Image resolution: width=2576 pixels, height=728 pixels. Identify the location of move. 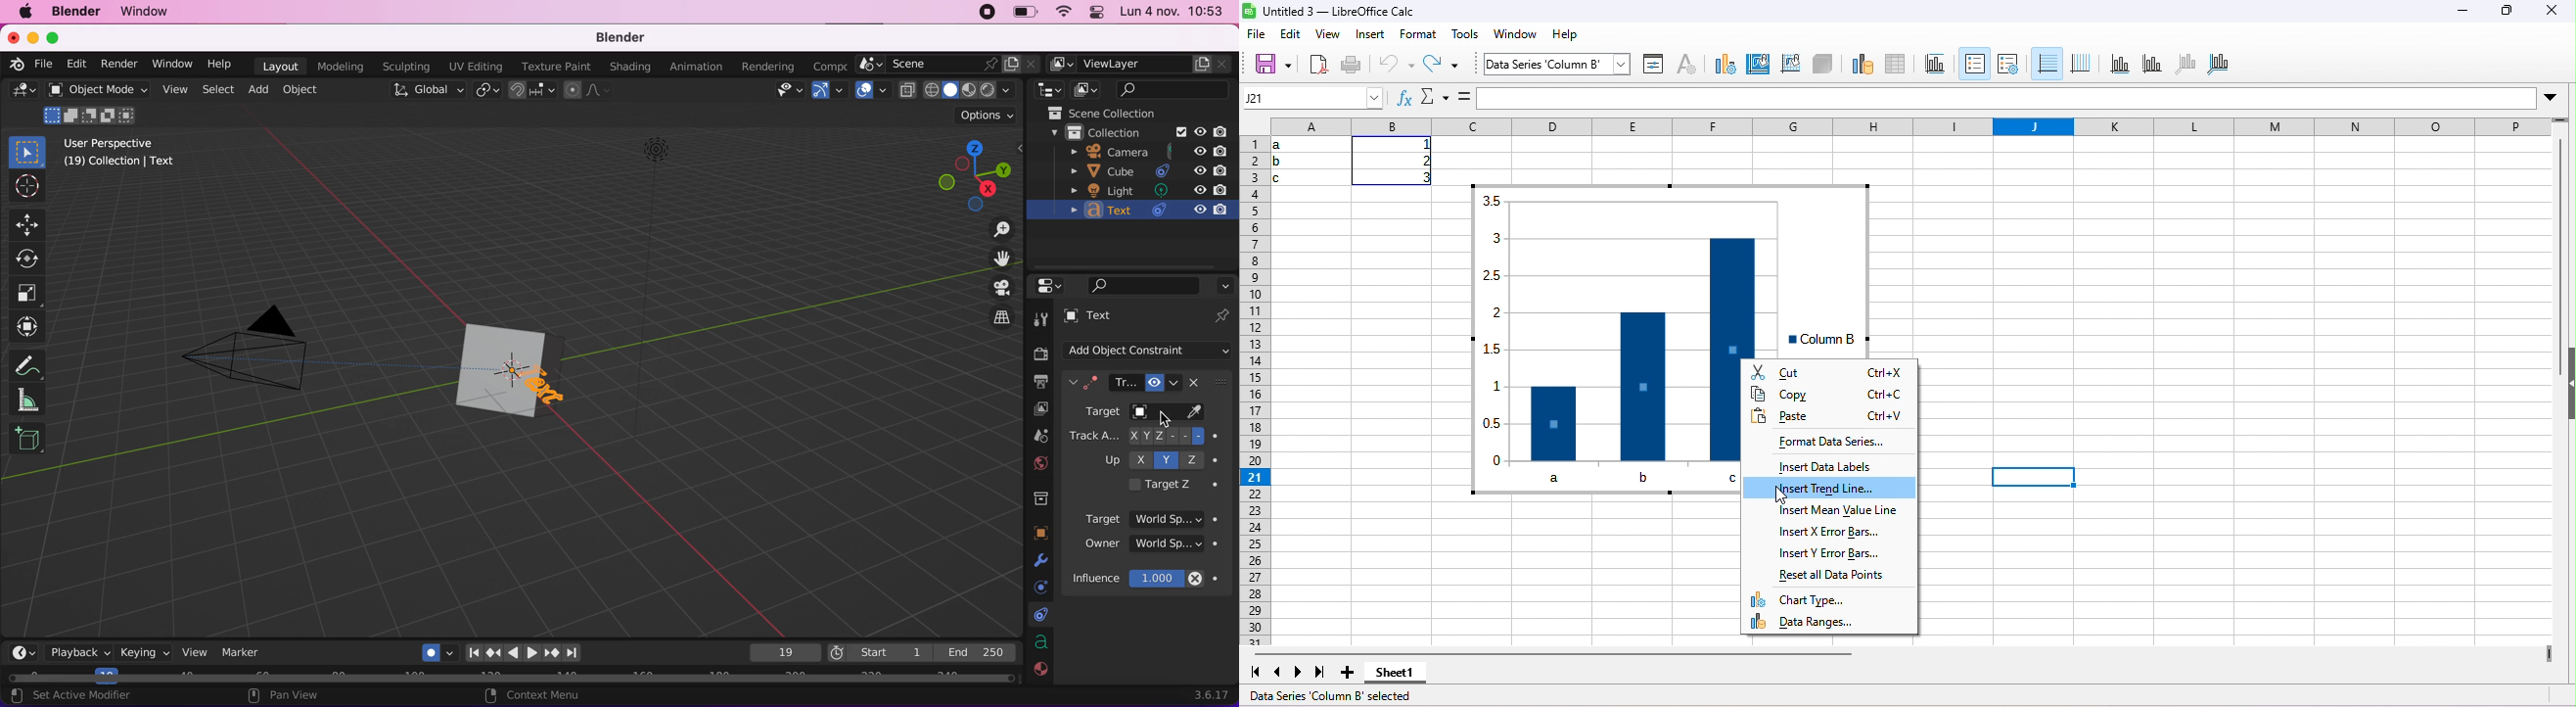
(33, 224).